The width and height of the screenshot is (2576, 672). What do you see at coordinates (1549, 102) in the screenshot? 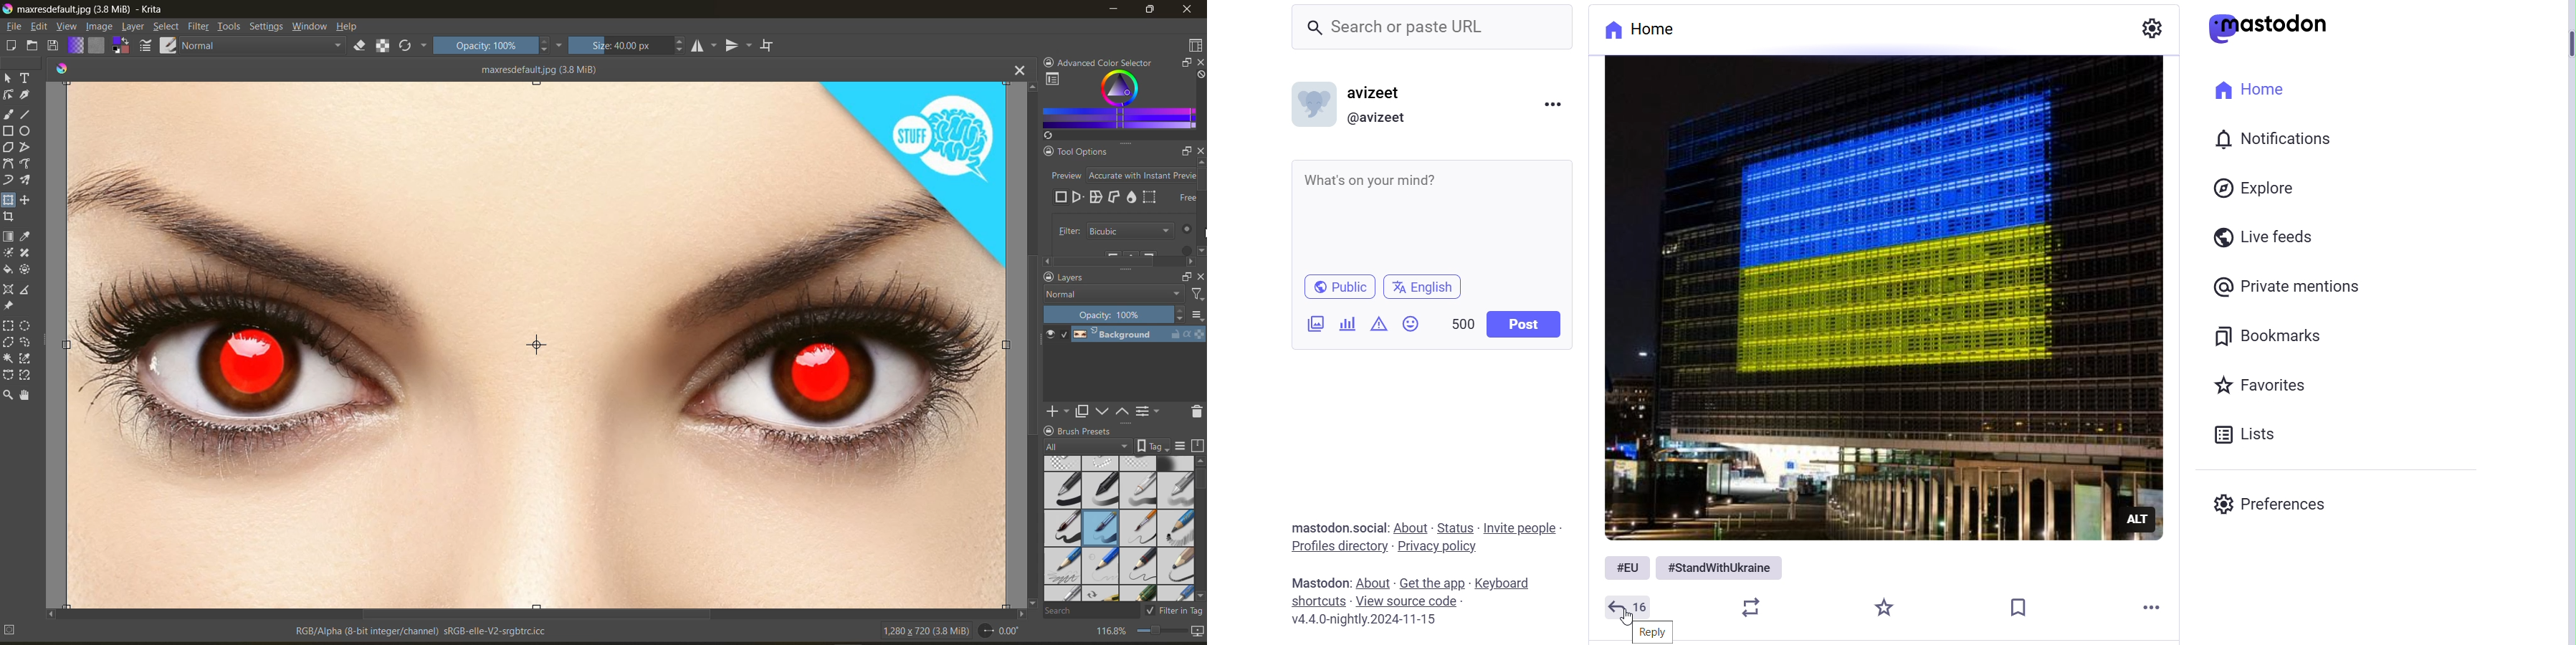
I see `Menu` at bounding box center [1549, 102].